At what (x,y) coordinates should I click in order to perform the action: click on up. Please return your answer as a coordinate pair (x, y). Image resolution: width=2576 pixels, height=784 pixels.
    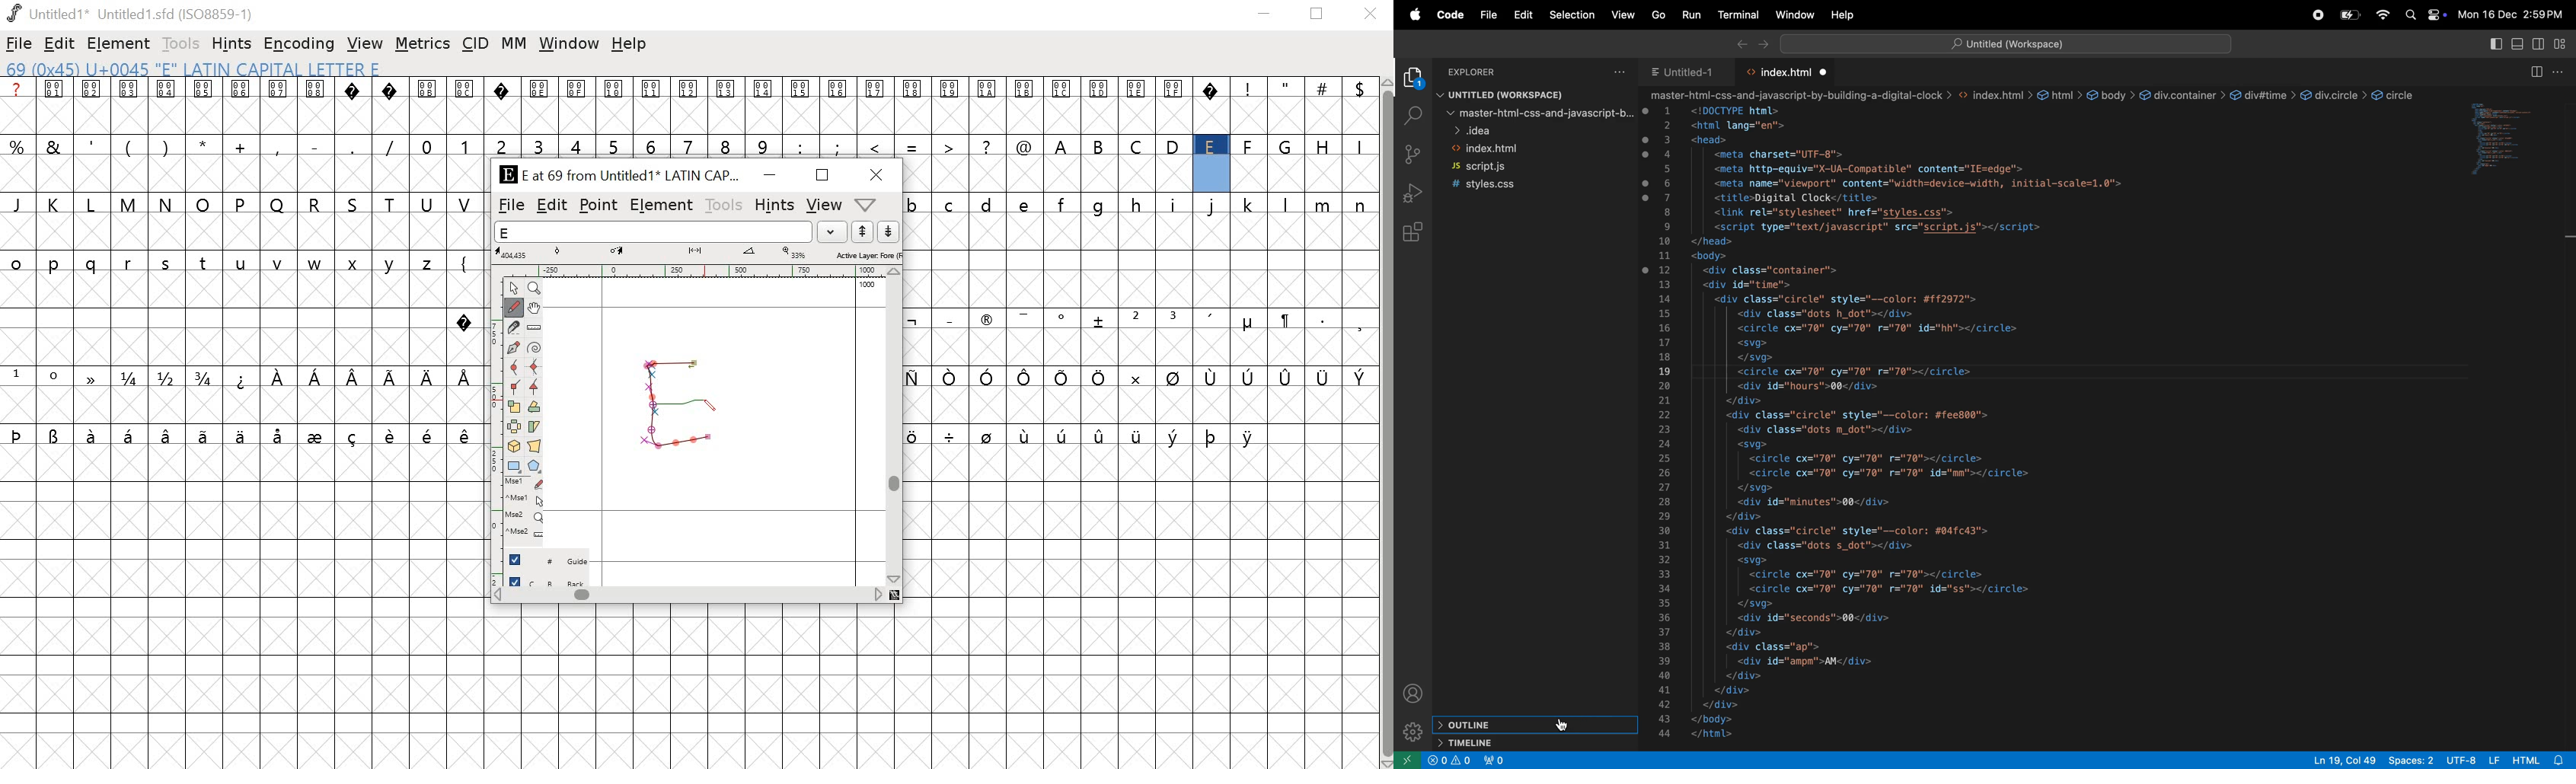
    Looking at the image, I should click on (862, 231).